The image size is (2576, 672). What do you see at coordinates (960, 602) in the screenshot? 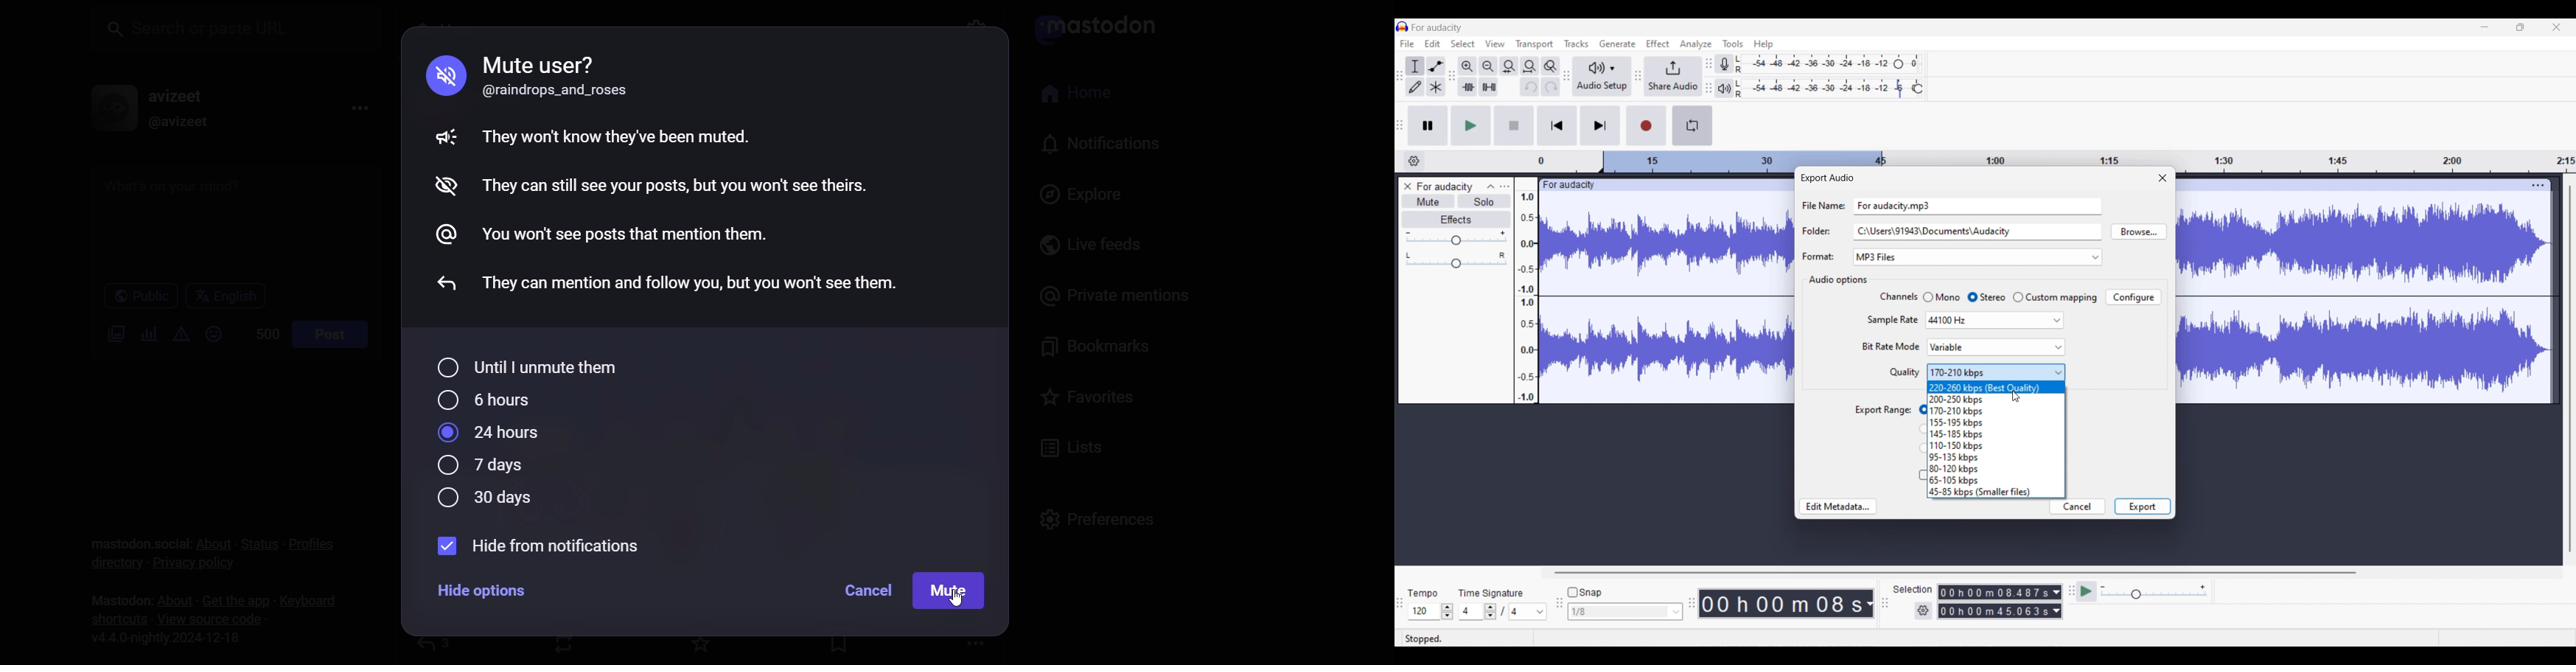
I see `cursor` at bounding box center [960, 602].